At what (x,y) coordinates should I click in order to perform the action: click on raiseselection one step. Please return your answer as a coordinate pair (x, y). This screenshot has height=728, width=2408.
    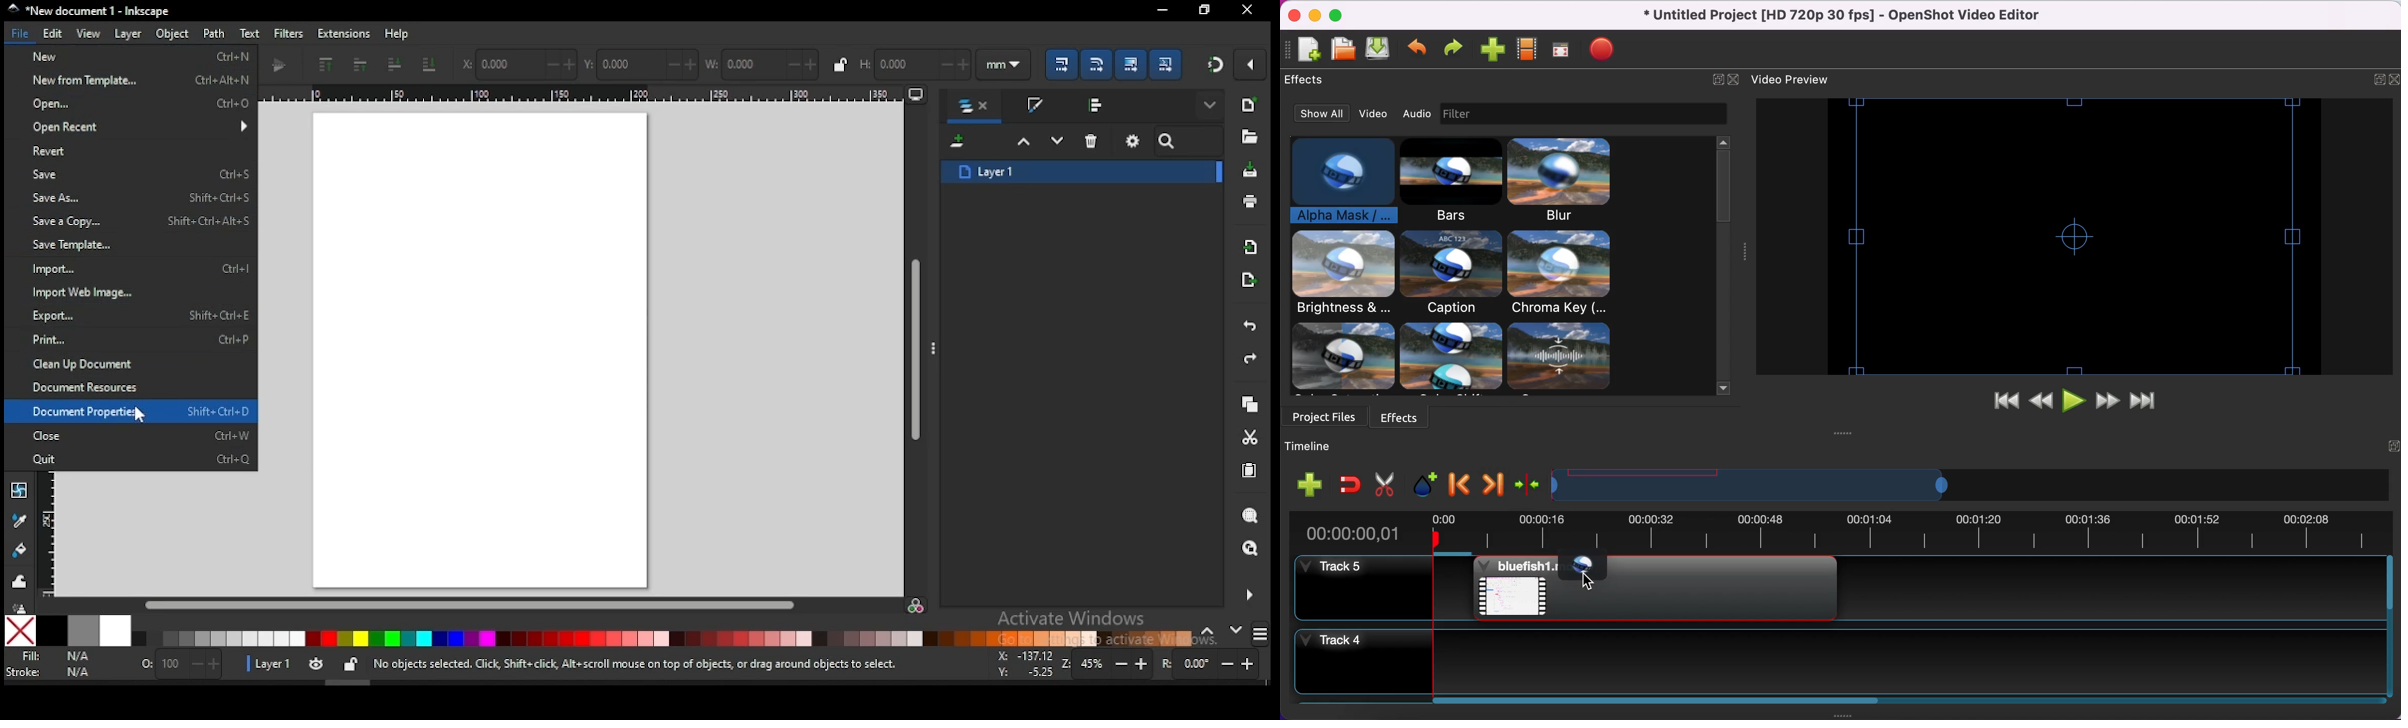
    Looking at the image, I should click on (1024, 142).